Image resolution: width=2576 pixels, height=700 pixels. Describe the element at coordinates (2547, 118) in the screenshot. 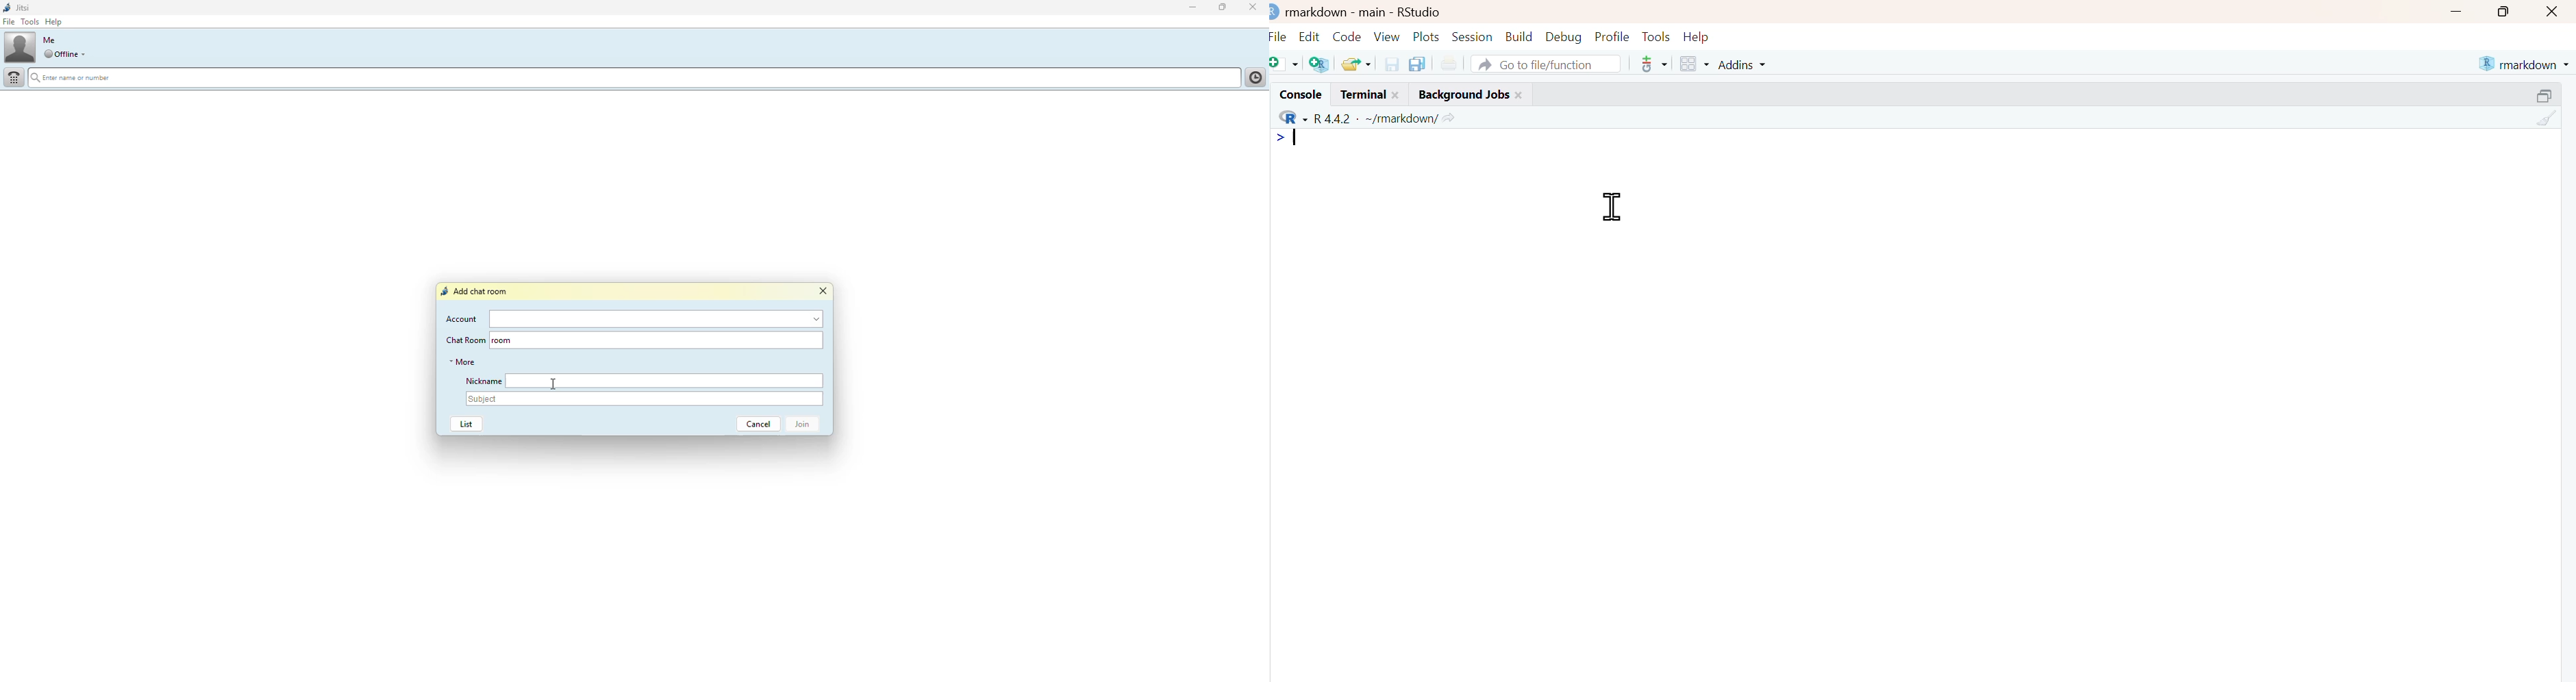

I see `clear console` at that location.